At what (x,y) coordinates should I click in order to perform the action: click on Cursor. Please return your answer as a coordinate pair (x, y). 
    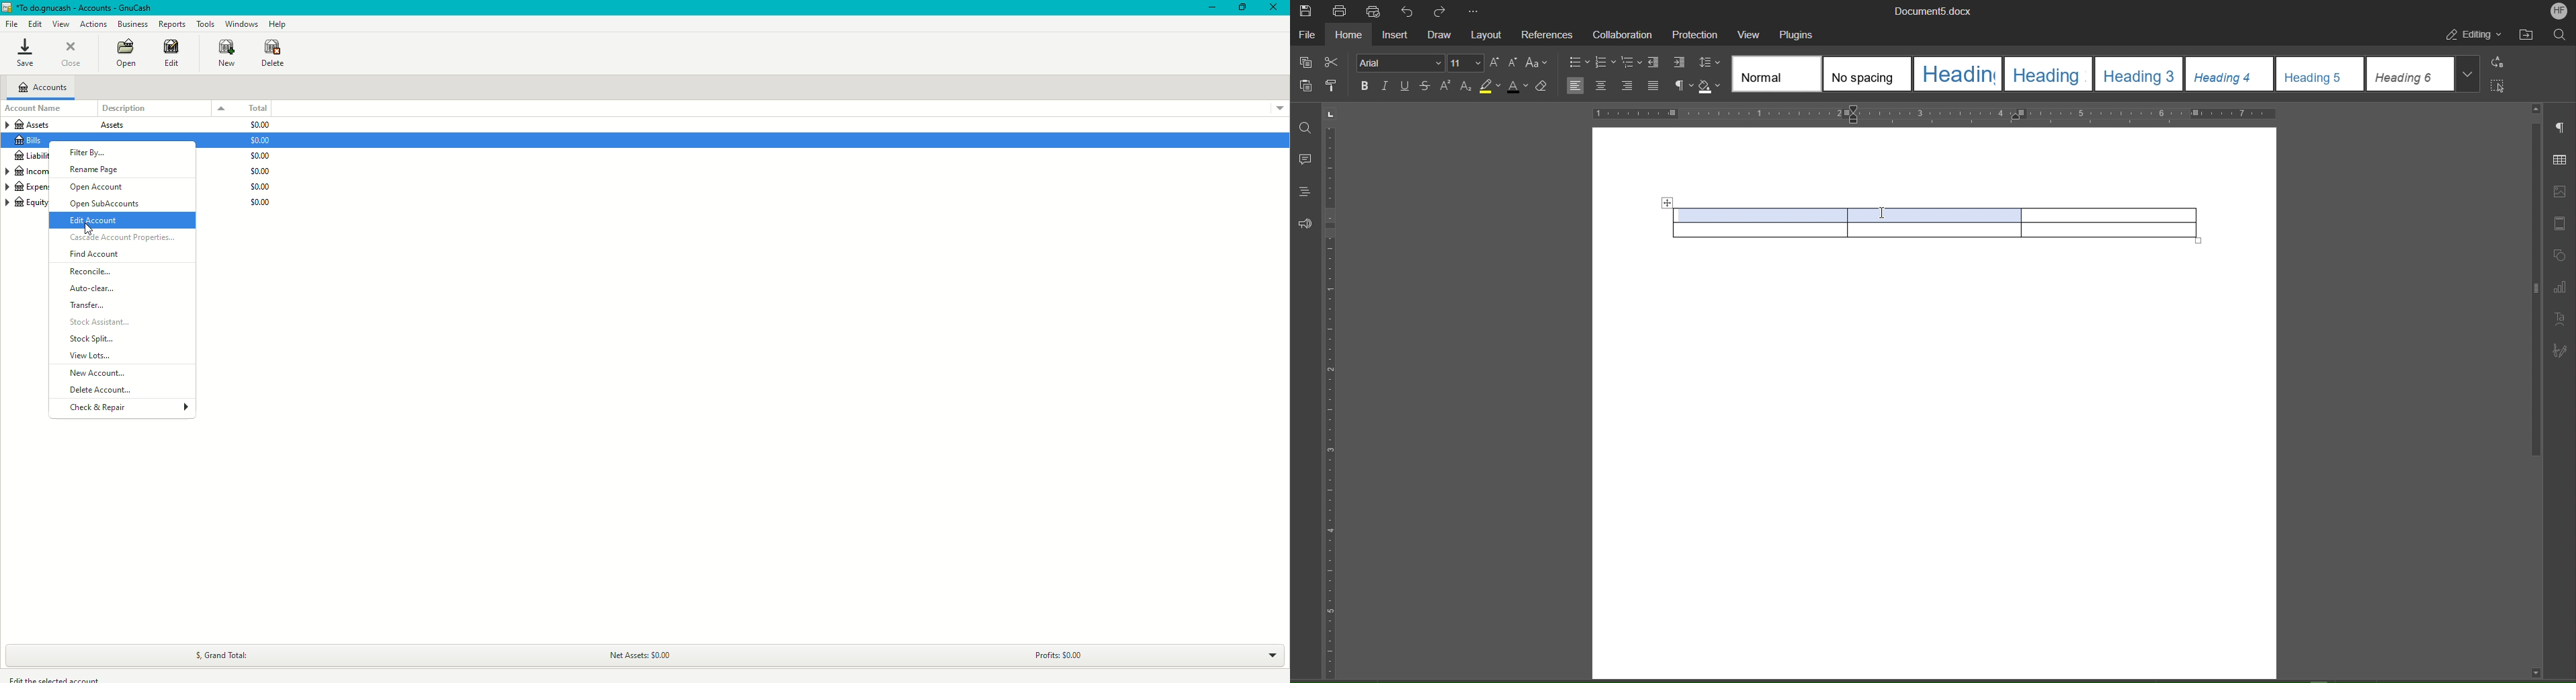
    Looking at the image, I should click on (1880, 209).